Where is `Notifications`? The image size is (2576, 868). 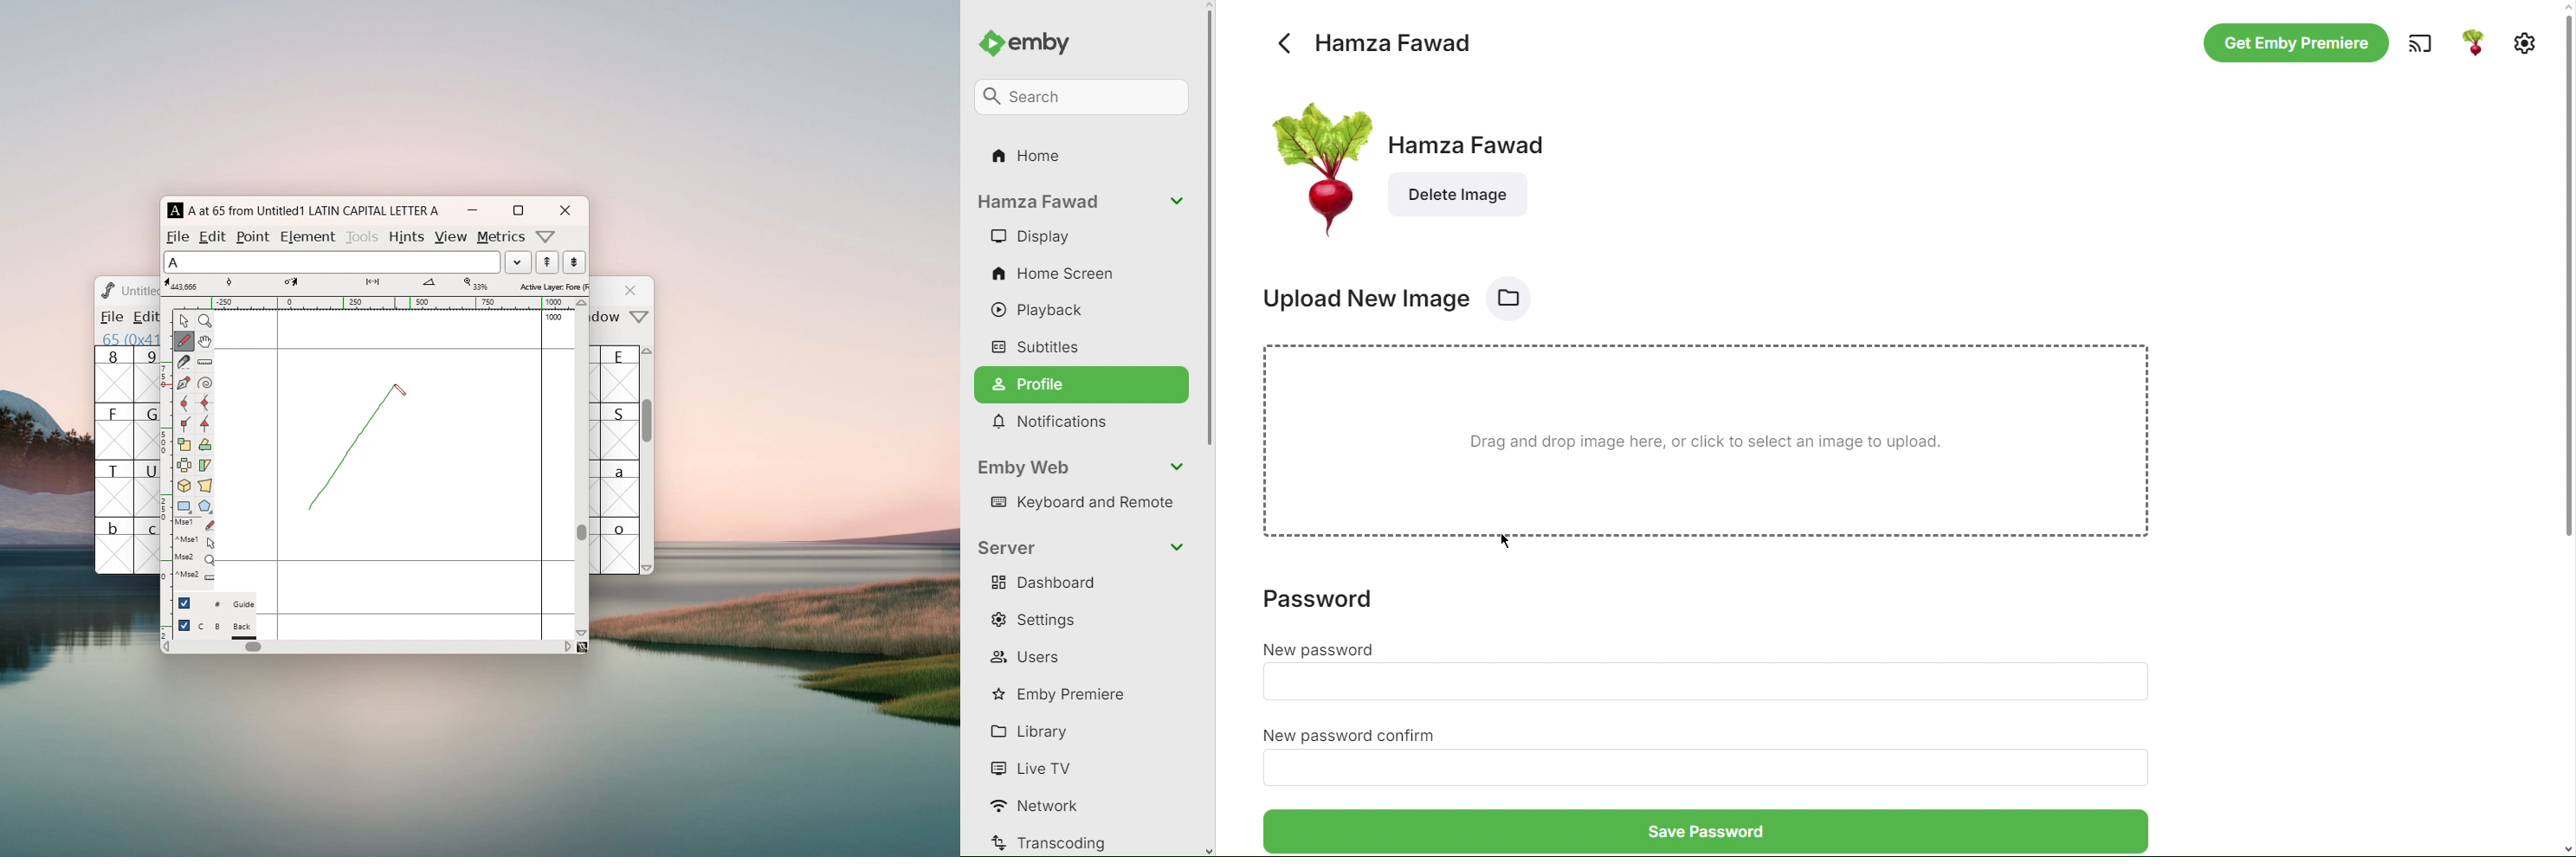
Notifications is located at coordinates (1057, 423).